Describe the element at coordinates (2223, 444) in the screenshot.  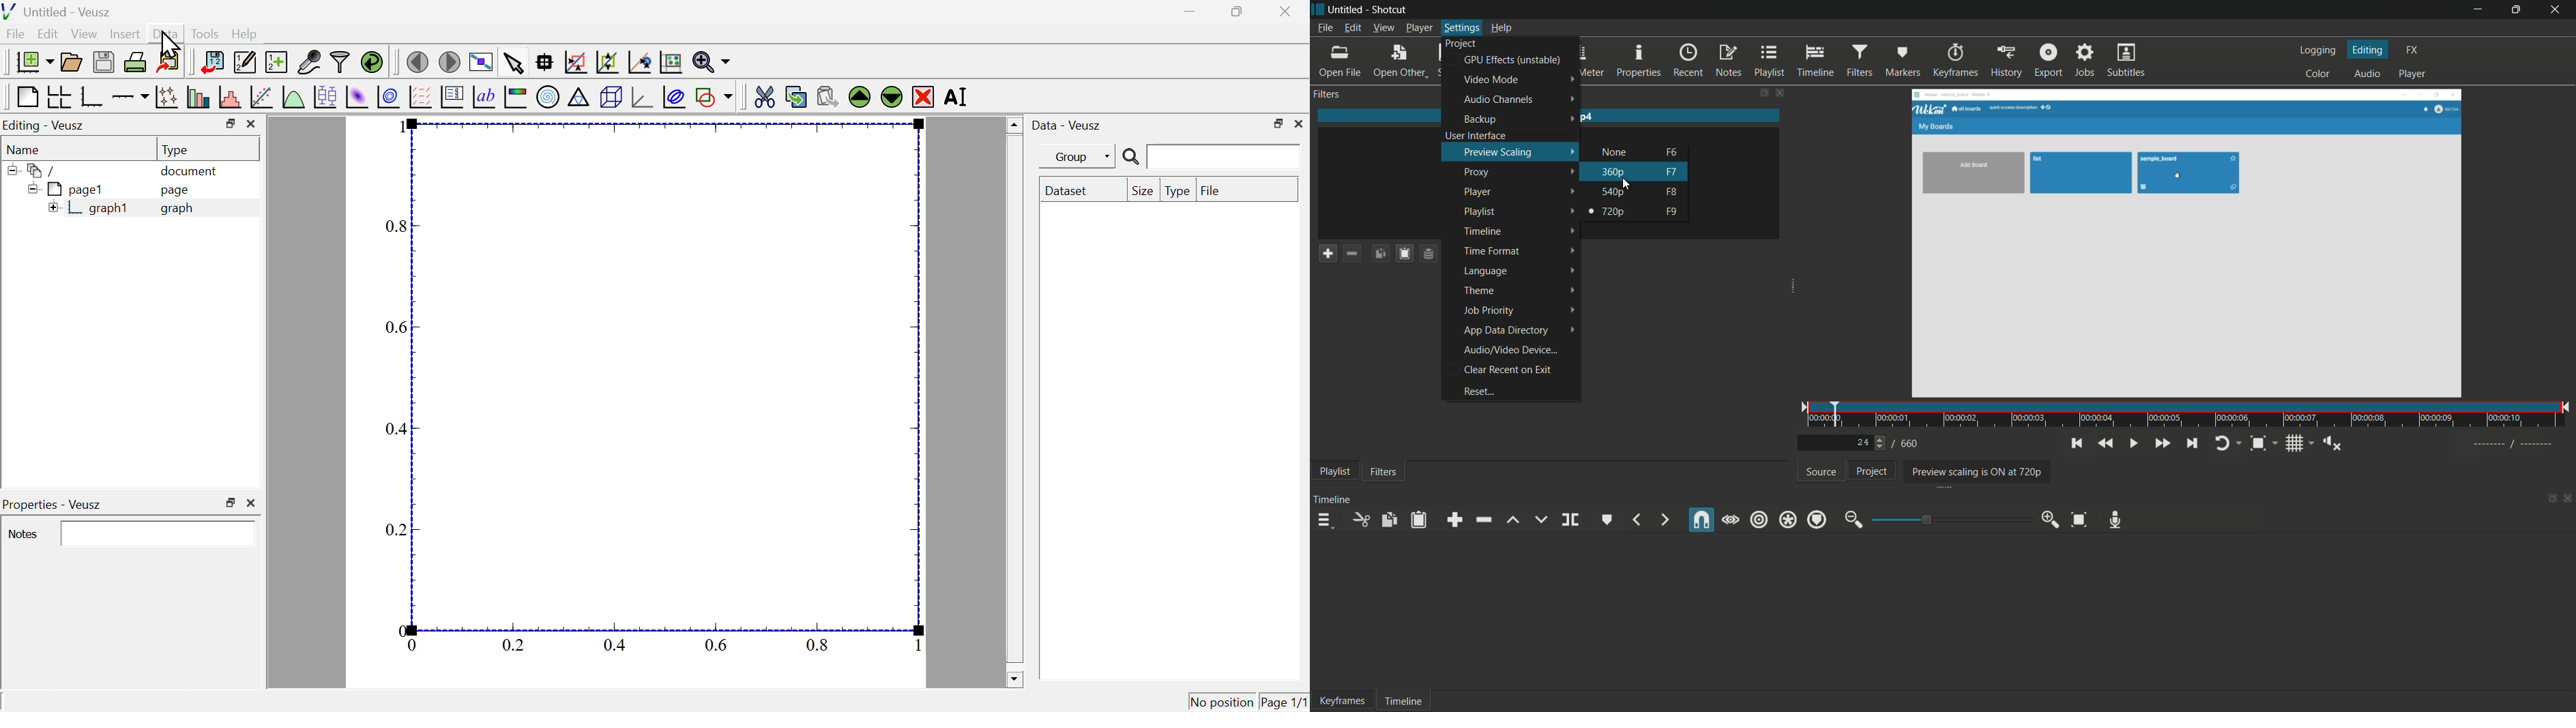
I see `toggle player looping` at that location.